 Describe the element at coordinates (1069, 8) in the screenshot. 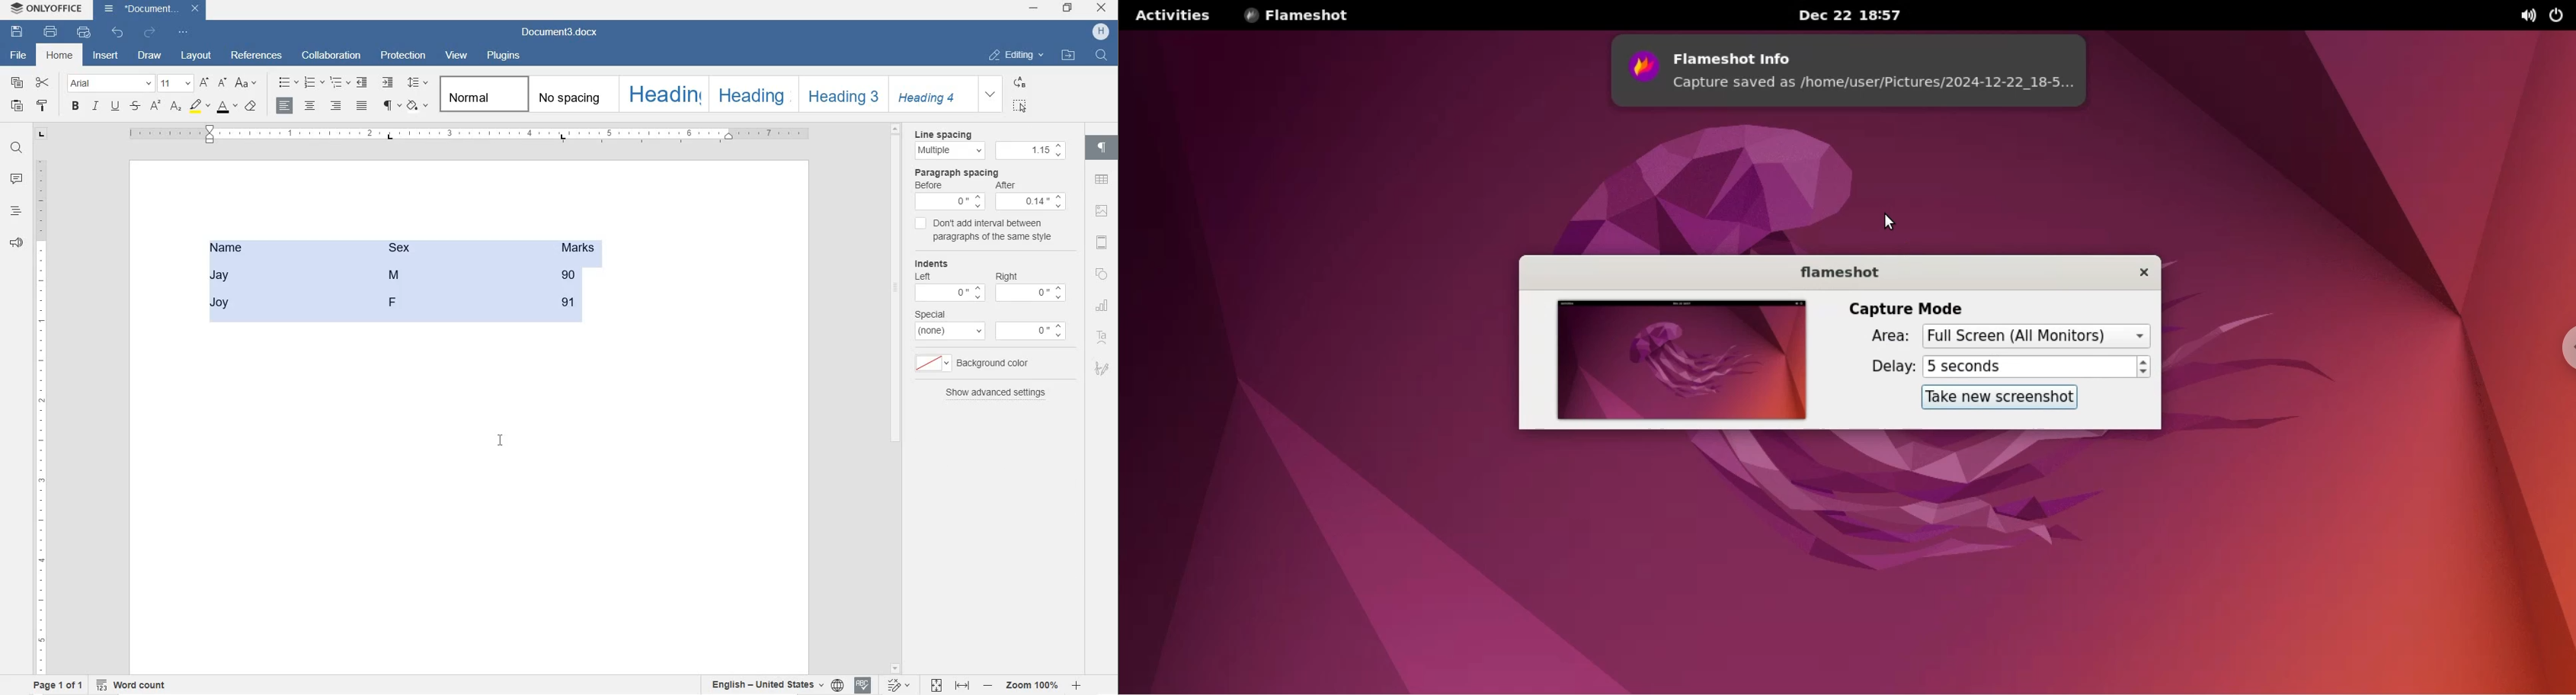

I see `RESTORE` at that location.